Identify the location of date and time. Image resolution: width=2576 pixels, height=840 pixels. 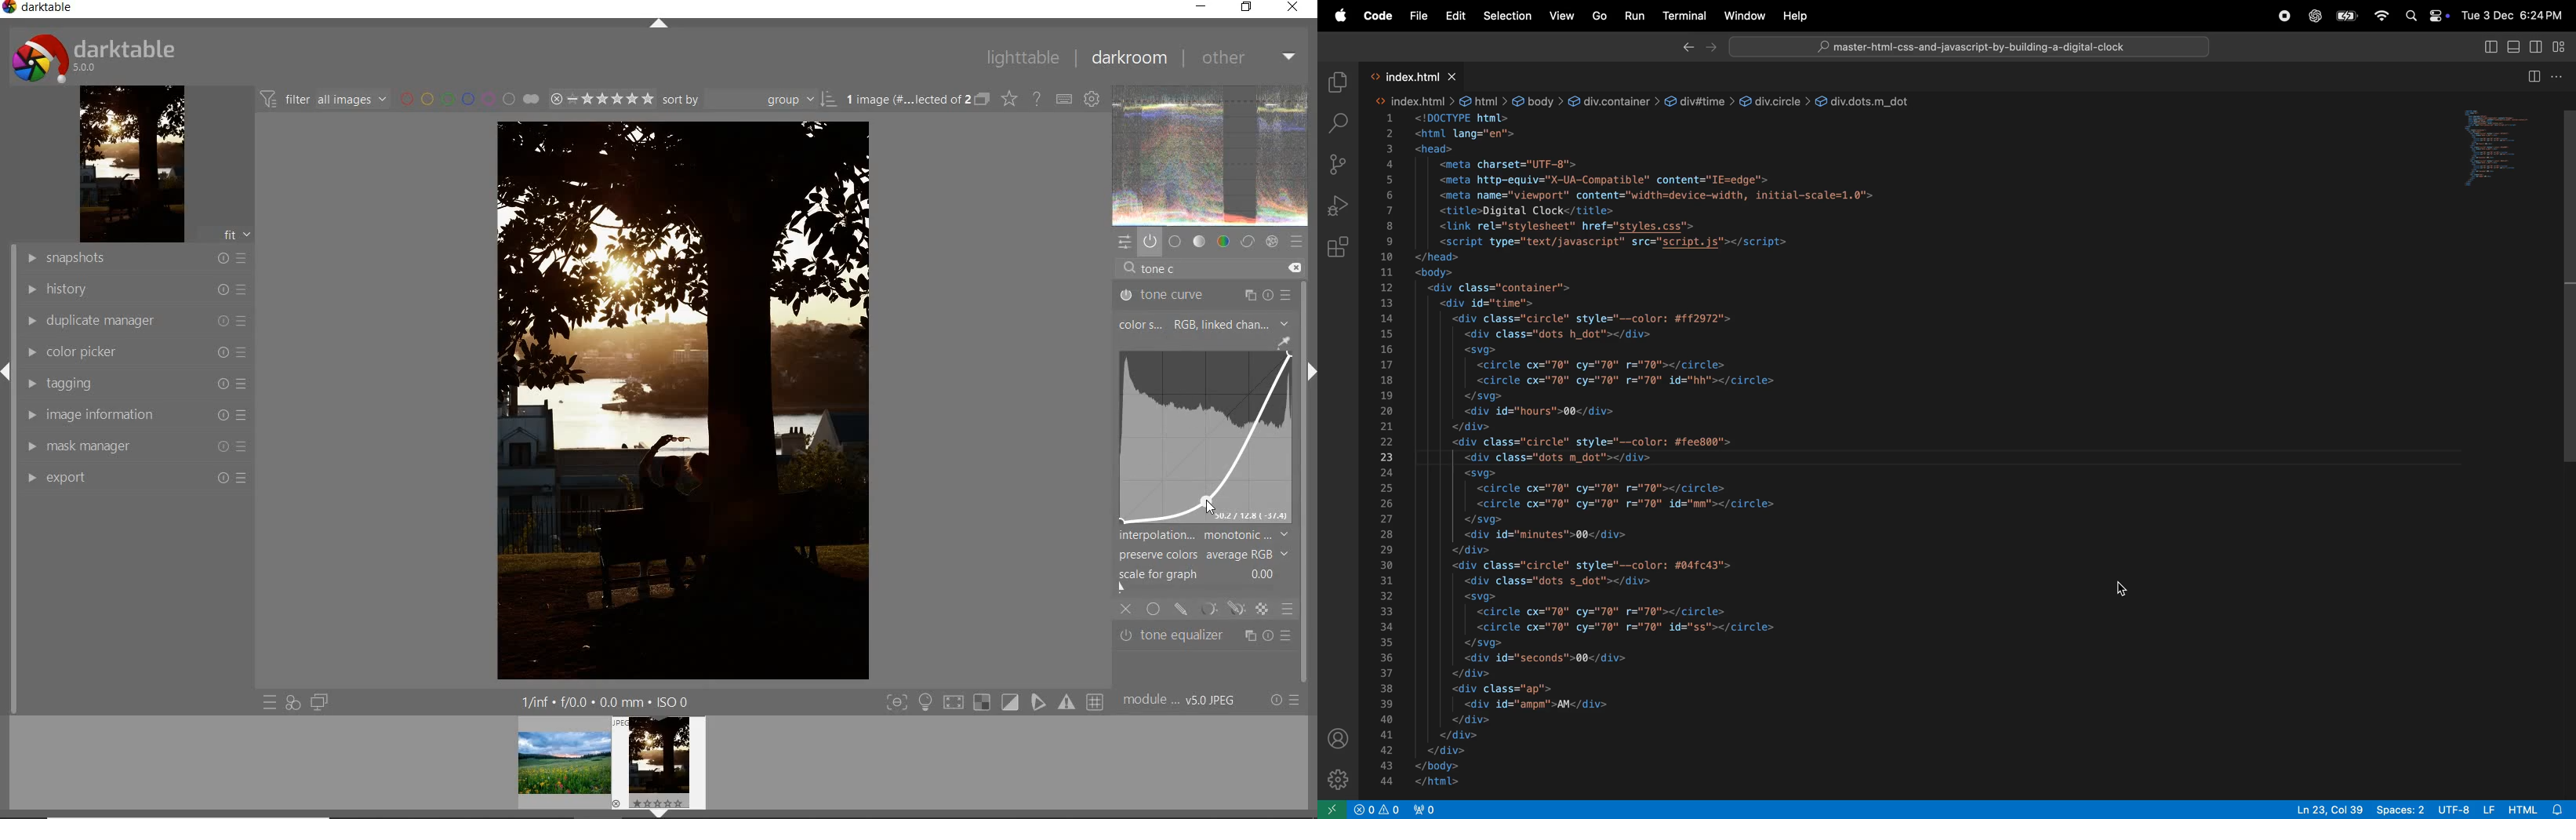
(2513, 13).